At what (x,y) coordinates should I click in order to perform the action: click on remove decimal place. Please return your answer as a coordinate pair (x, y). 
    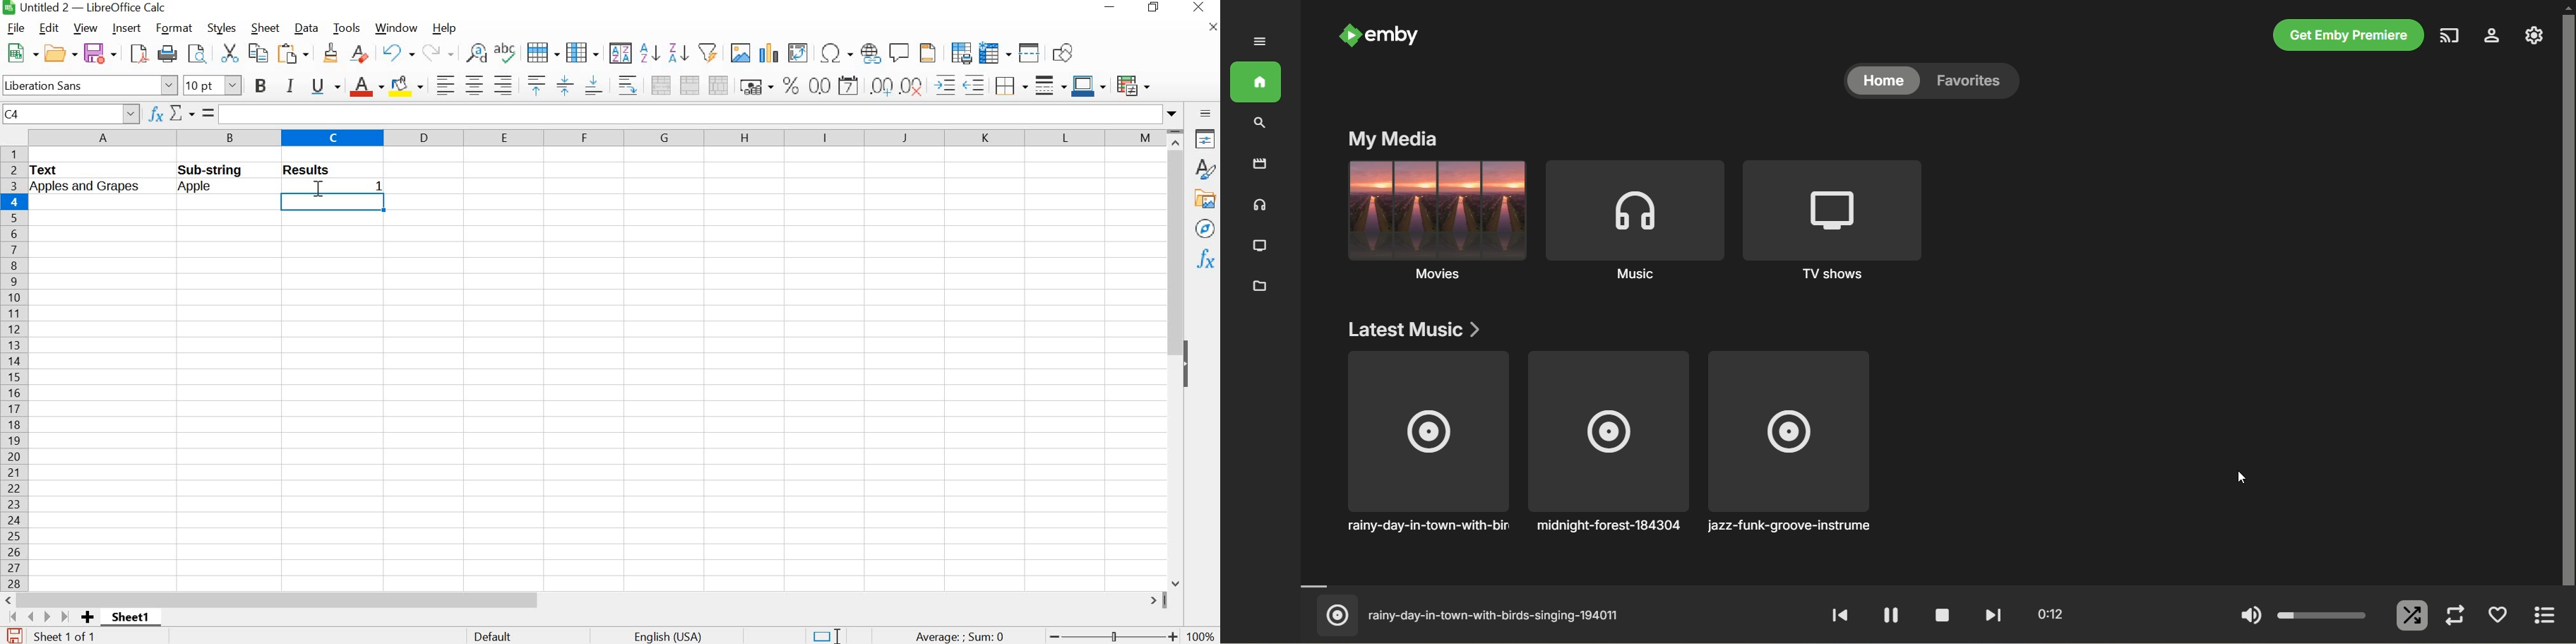
    Looking at the image, I should click on (881, 85).